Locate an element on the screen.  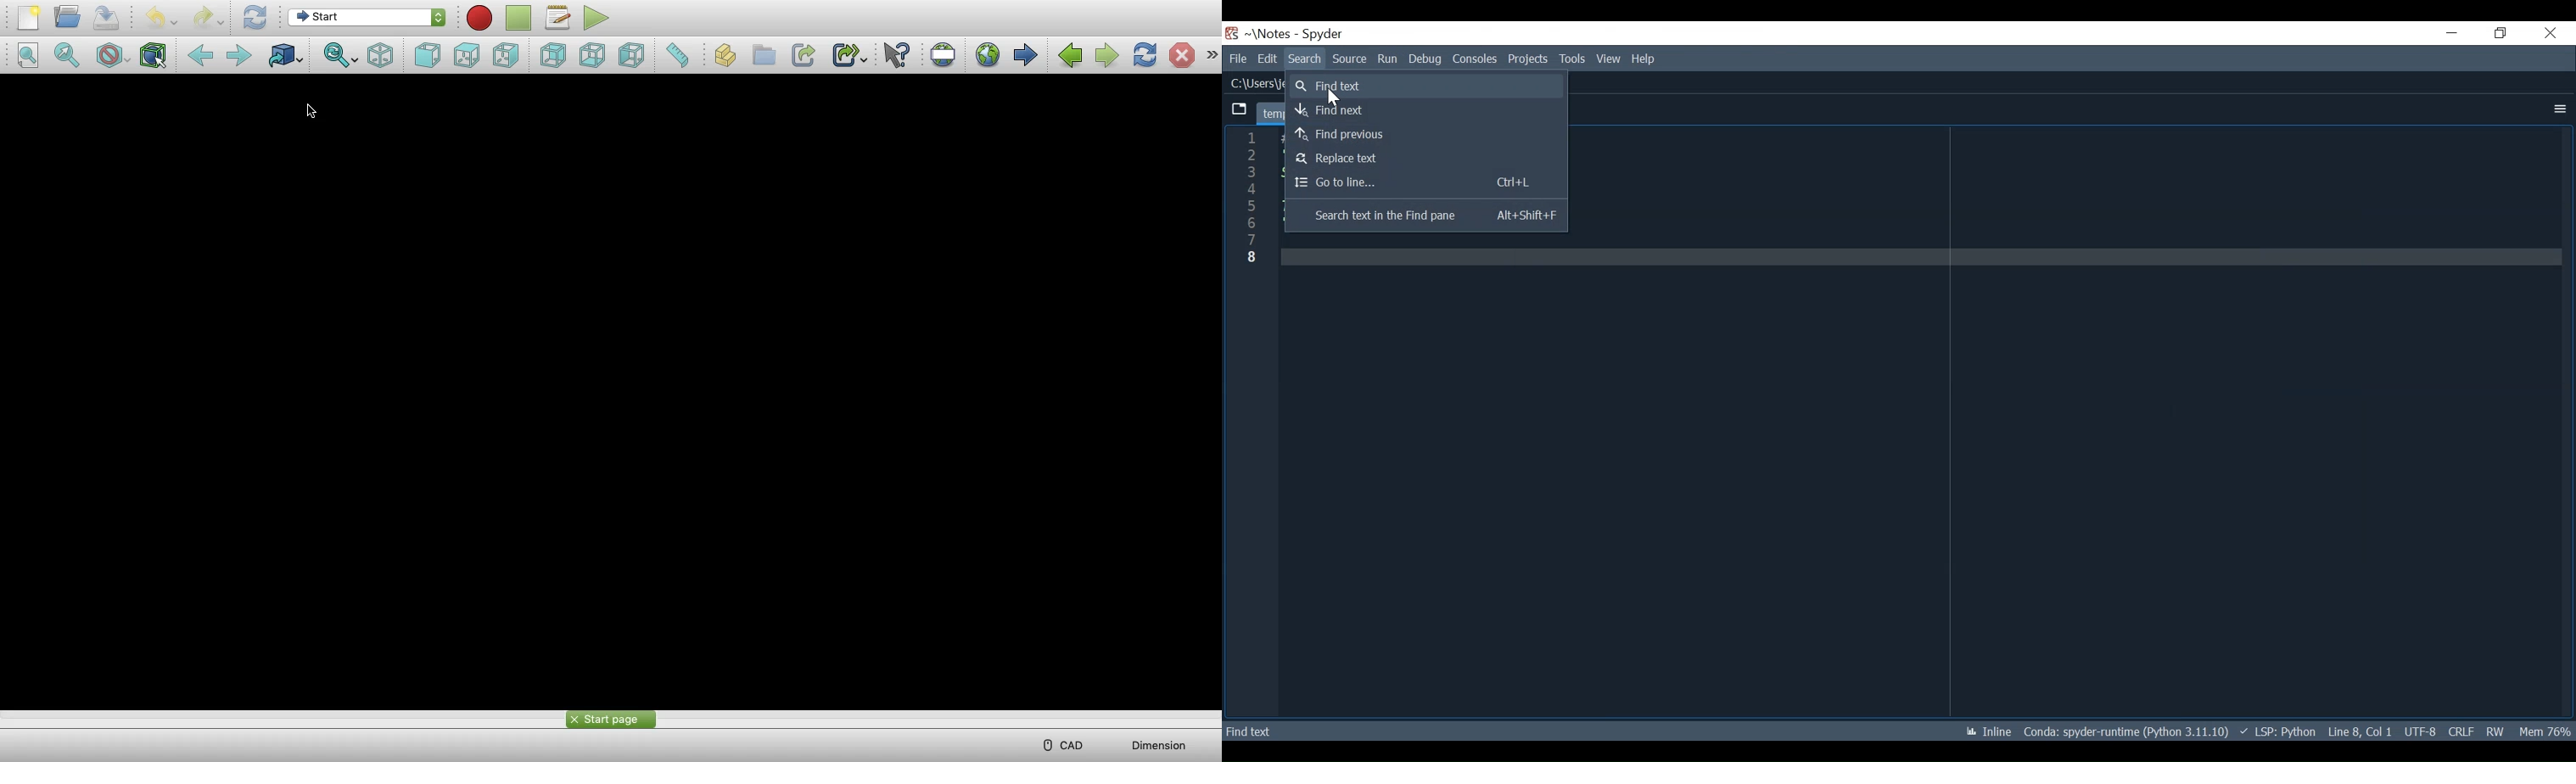
Run is located at coordinates (1390, 59).